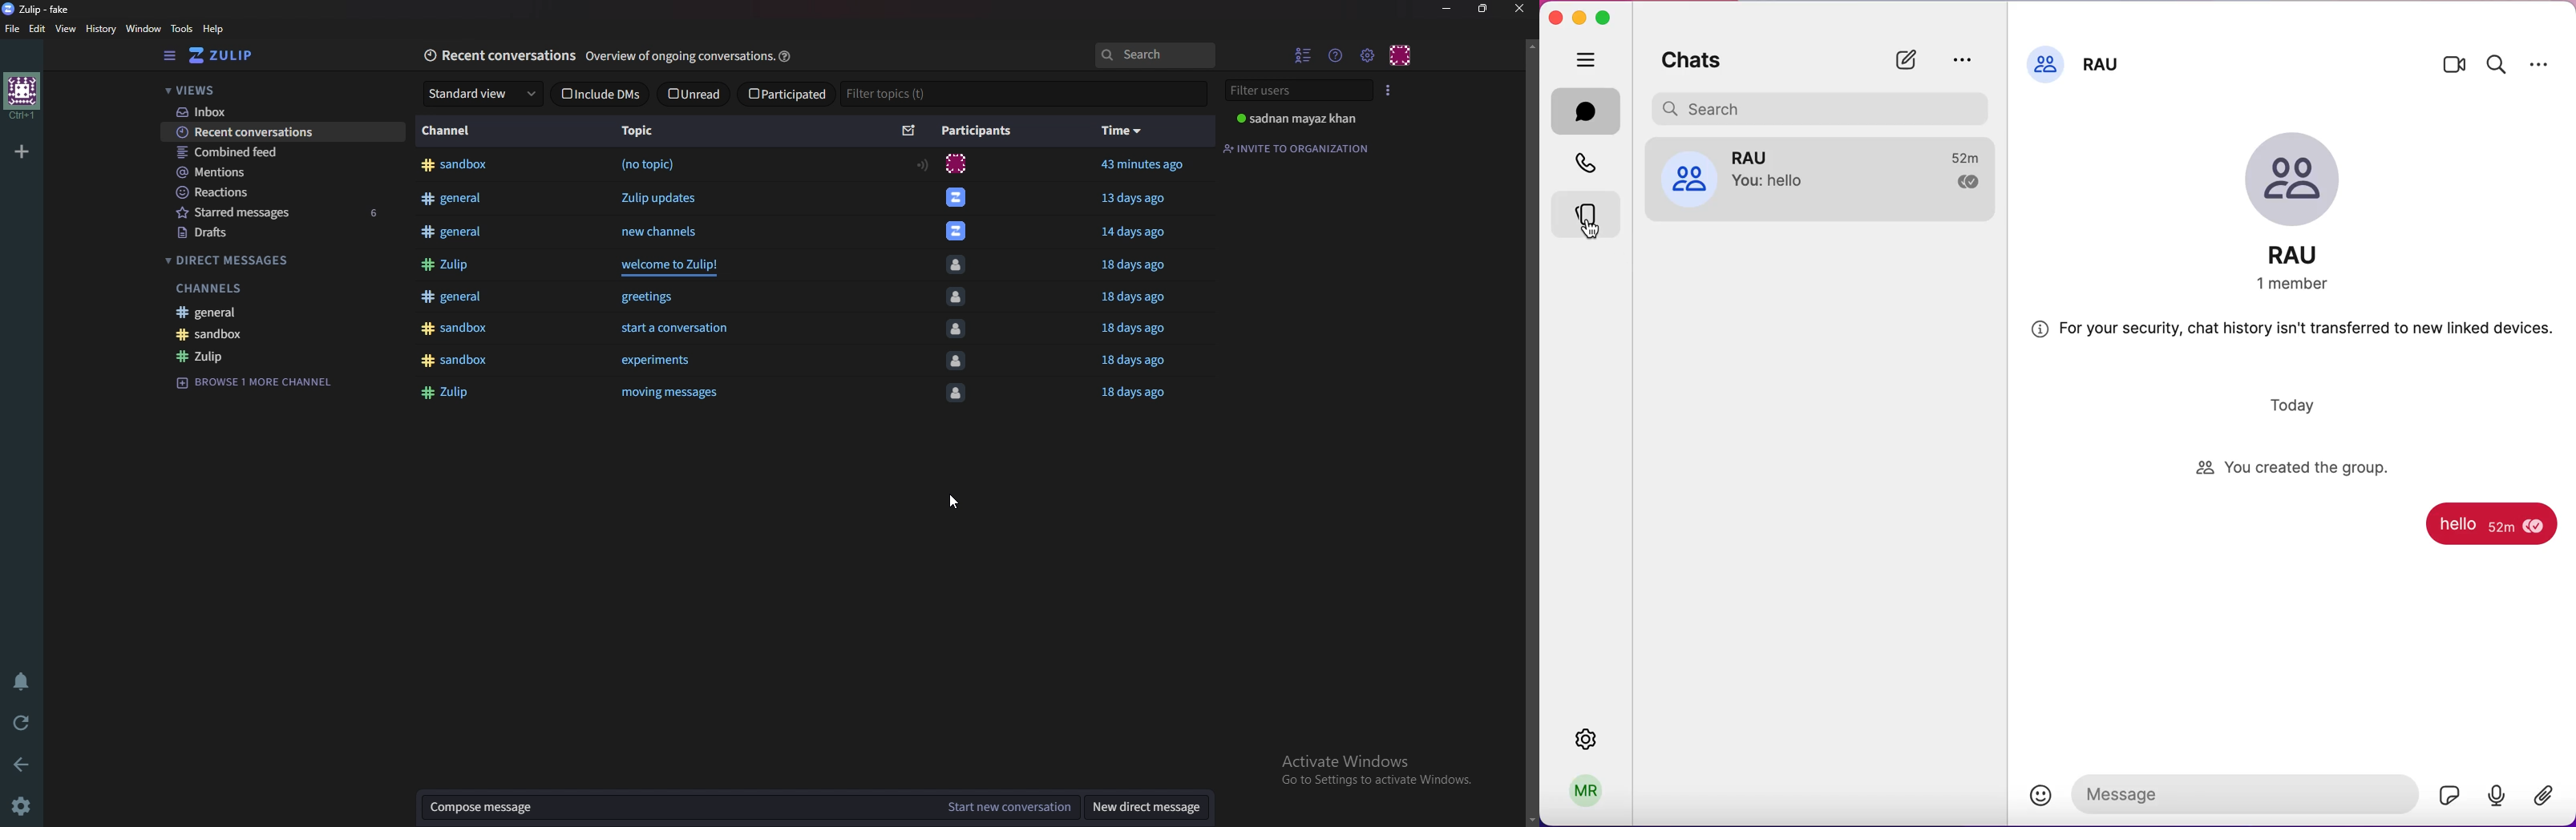 The width and height of the screenshot is (2576, 840). What do you see at coordinates (1703, 60) in the screenshot?
I see `chats` at bounding box center [1703, 60].